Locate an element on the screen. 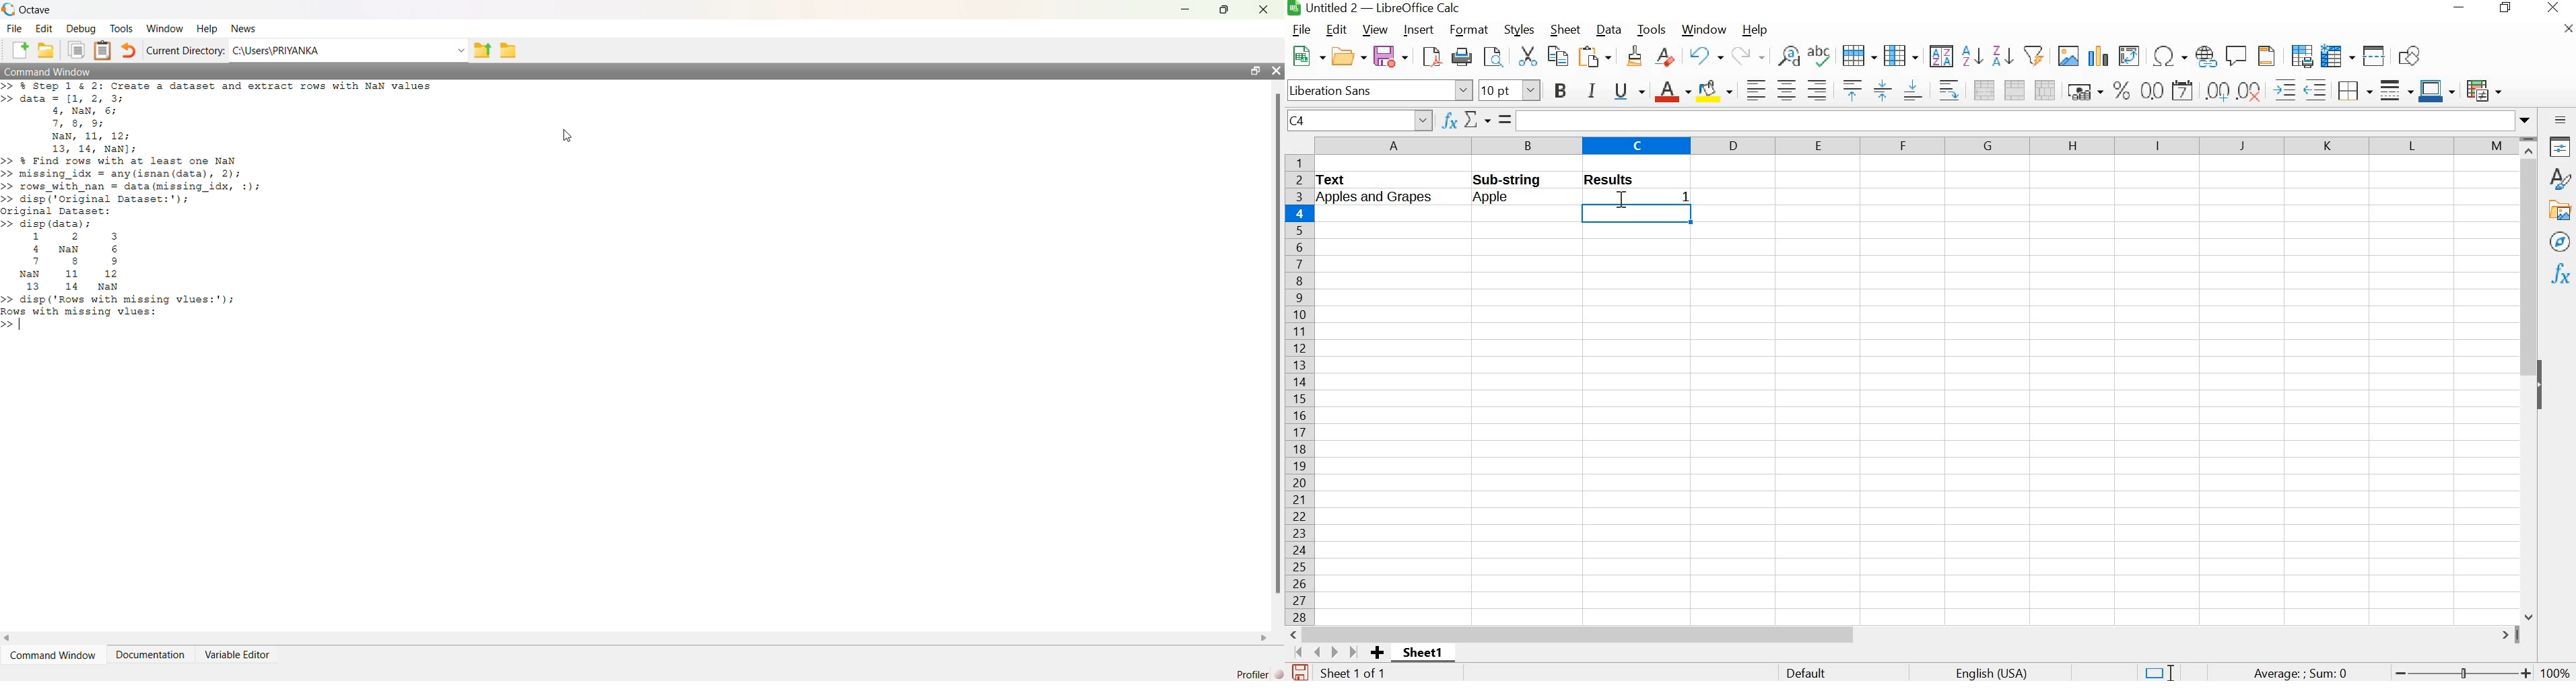 Image resolution: width=2576 pixels, height=700 pixels. border color is located at coordinates (2437, 90).